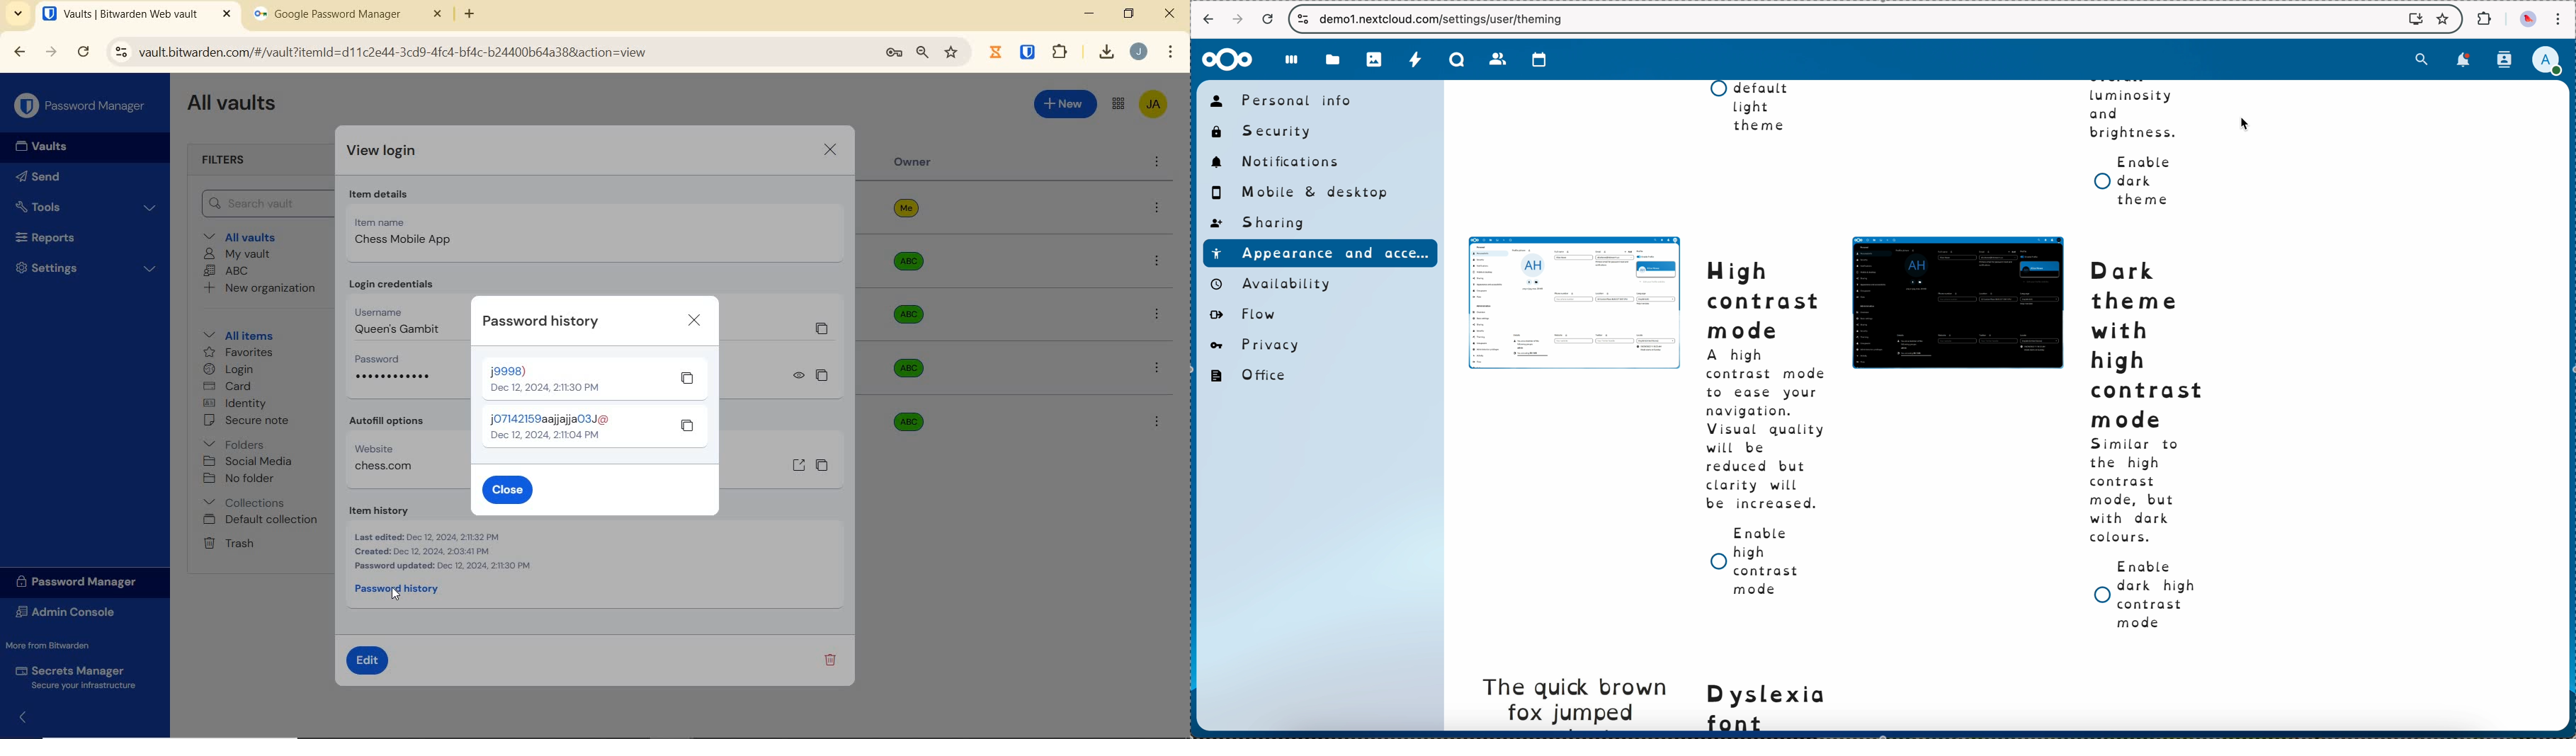  What do you see at coordinates (2504, 59) in the screenshot?
I see `contacts` at bounding box center [2504, 59].